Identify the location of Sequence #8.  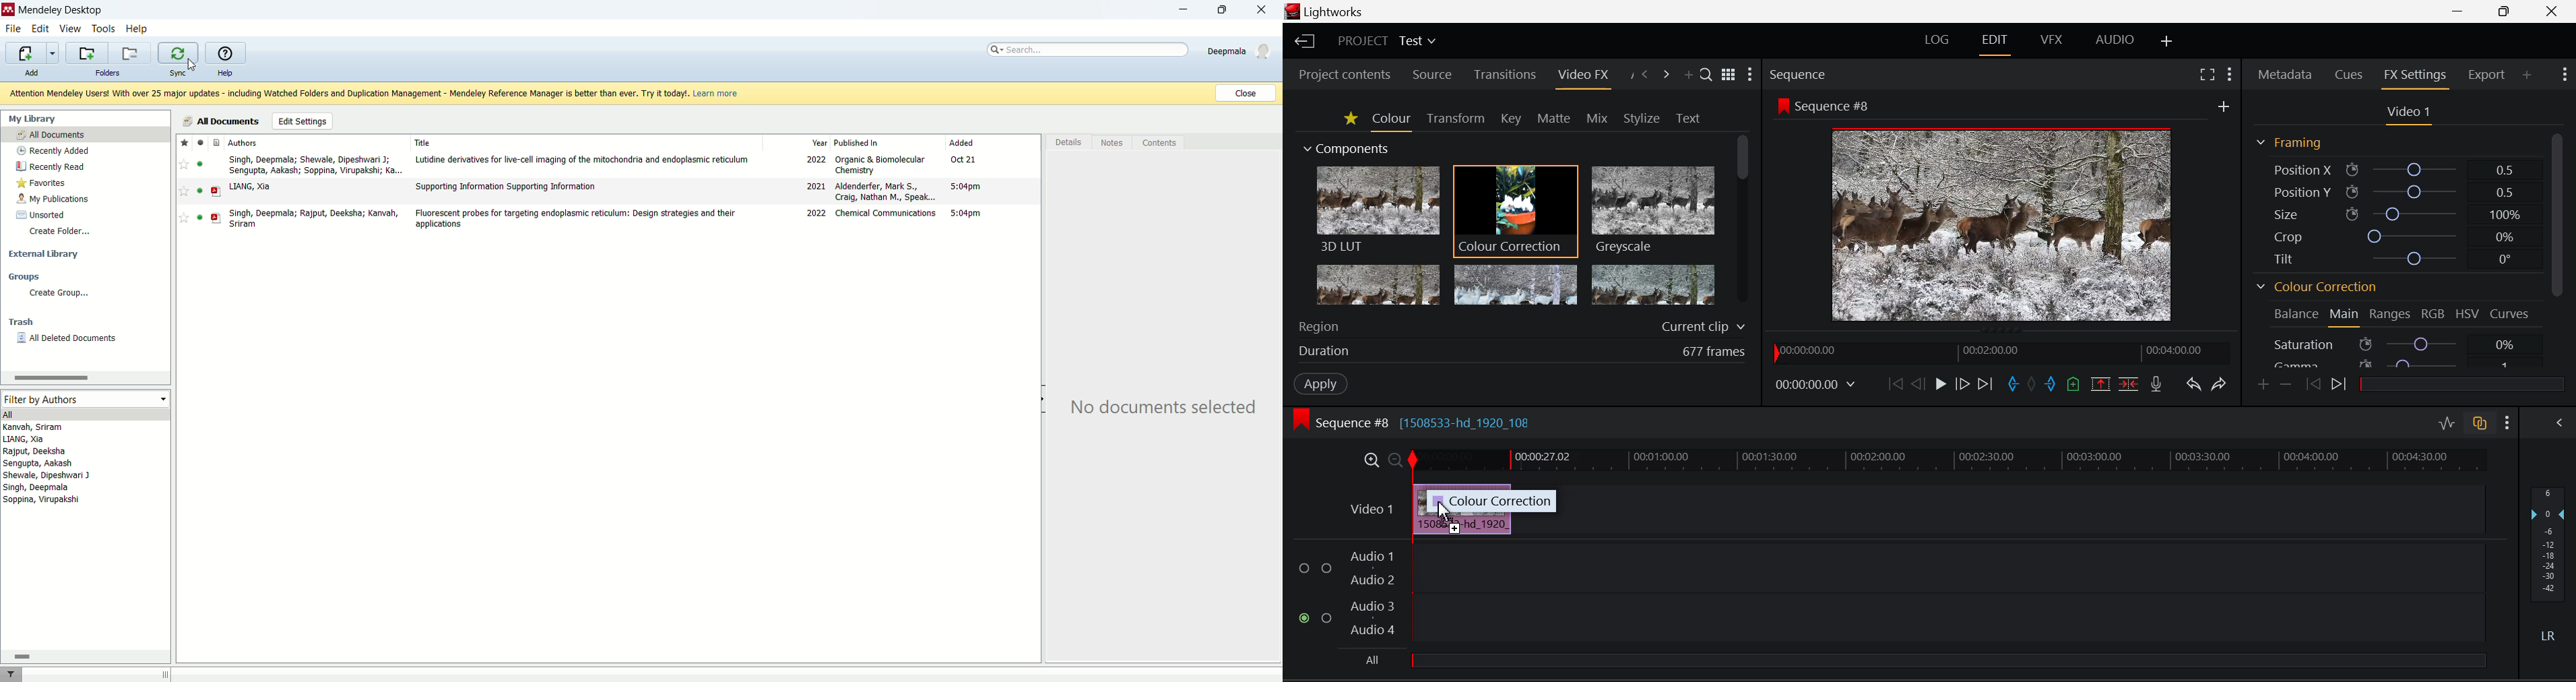
(2002, 211).